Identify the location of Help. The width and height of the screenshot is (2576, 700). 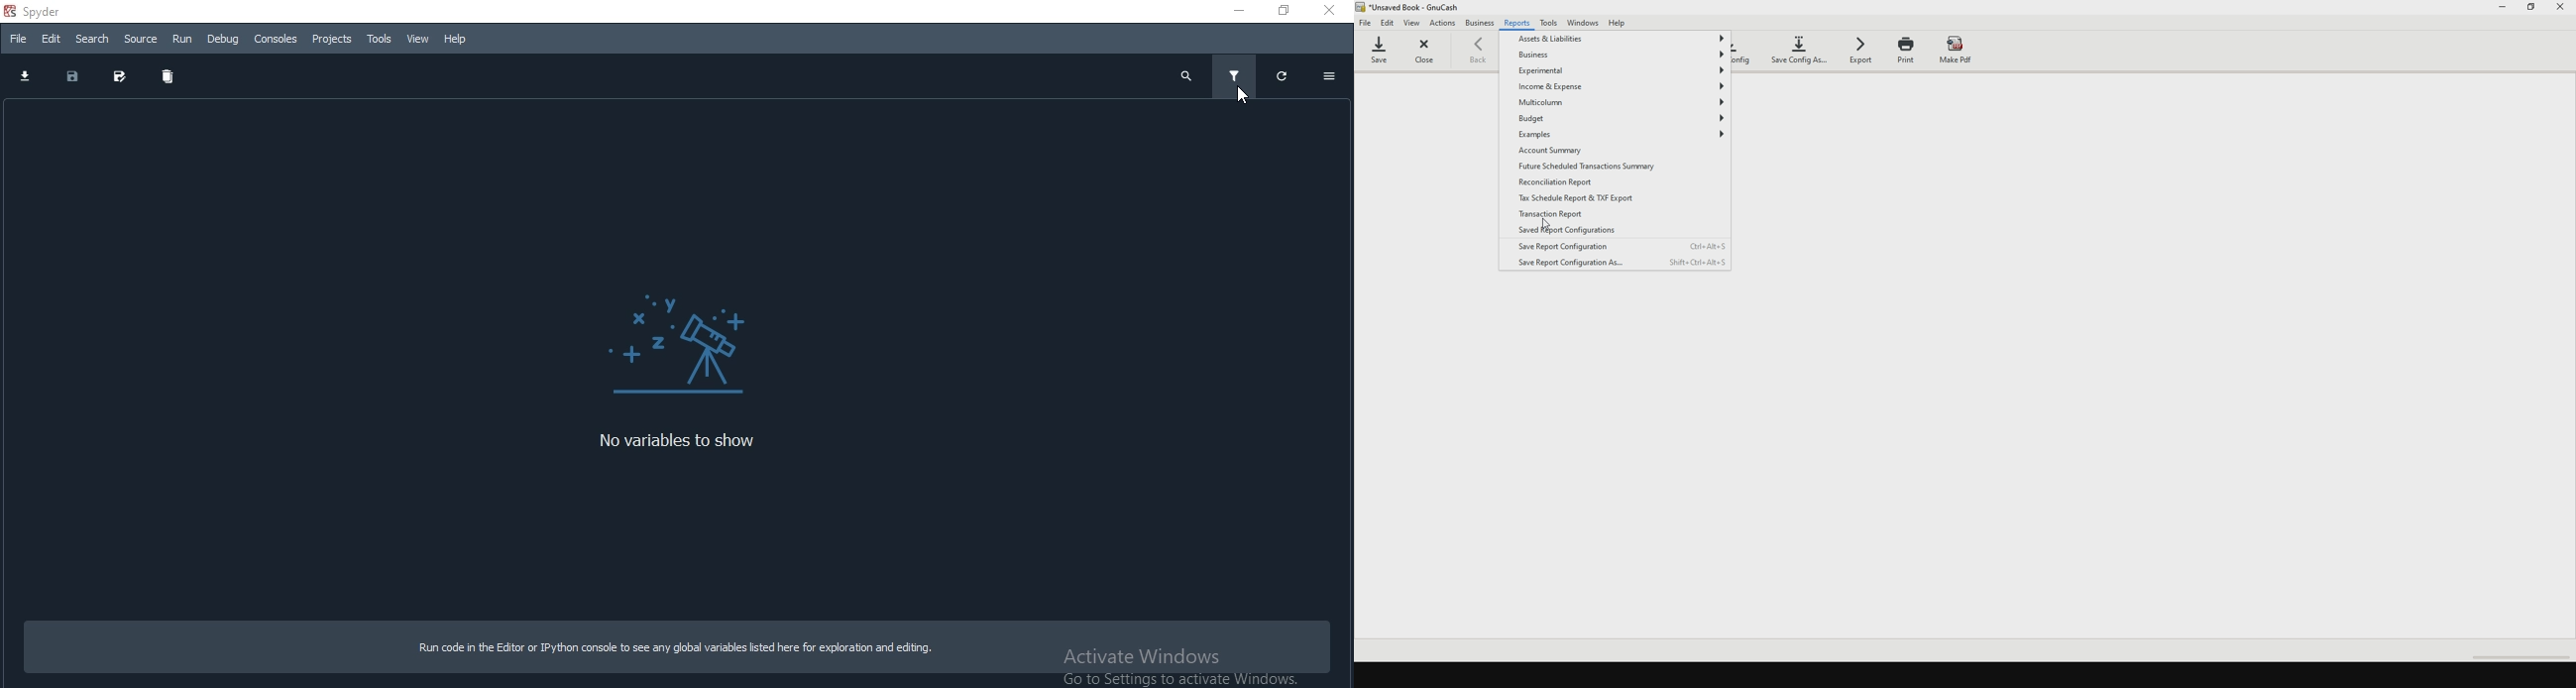
(455, 40).